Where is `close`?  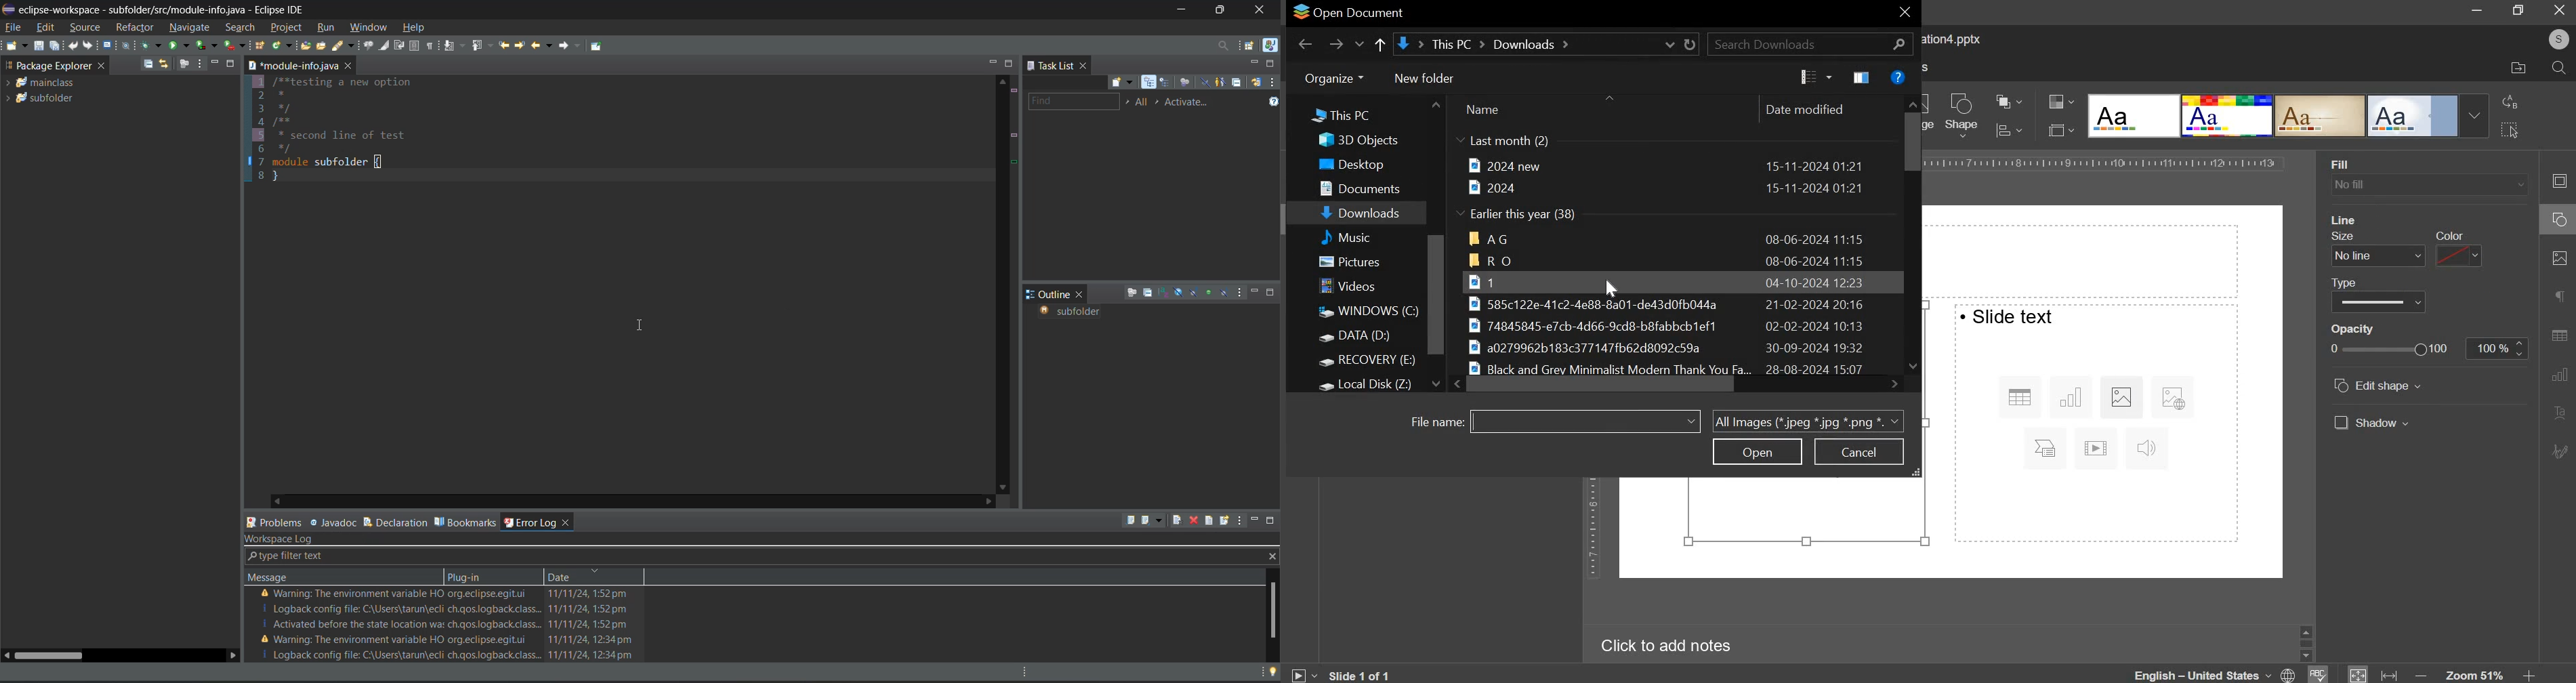
close is located at coordinates (1084, 65).